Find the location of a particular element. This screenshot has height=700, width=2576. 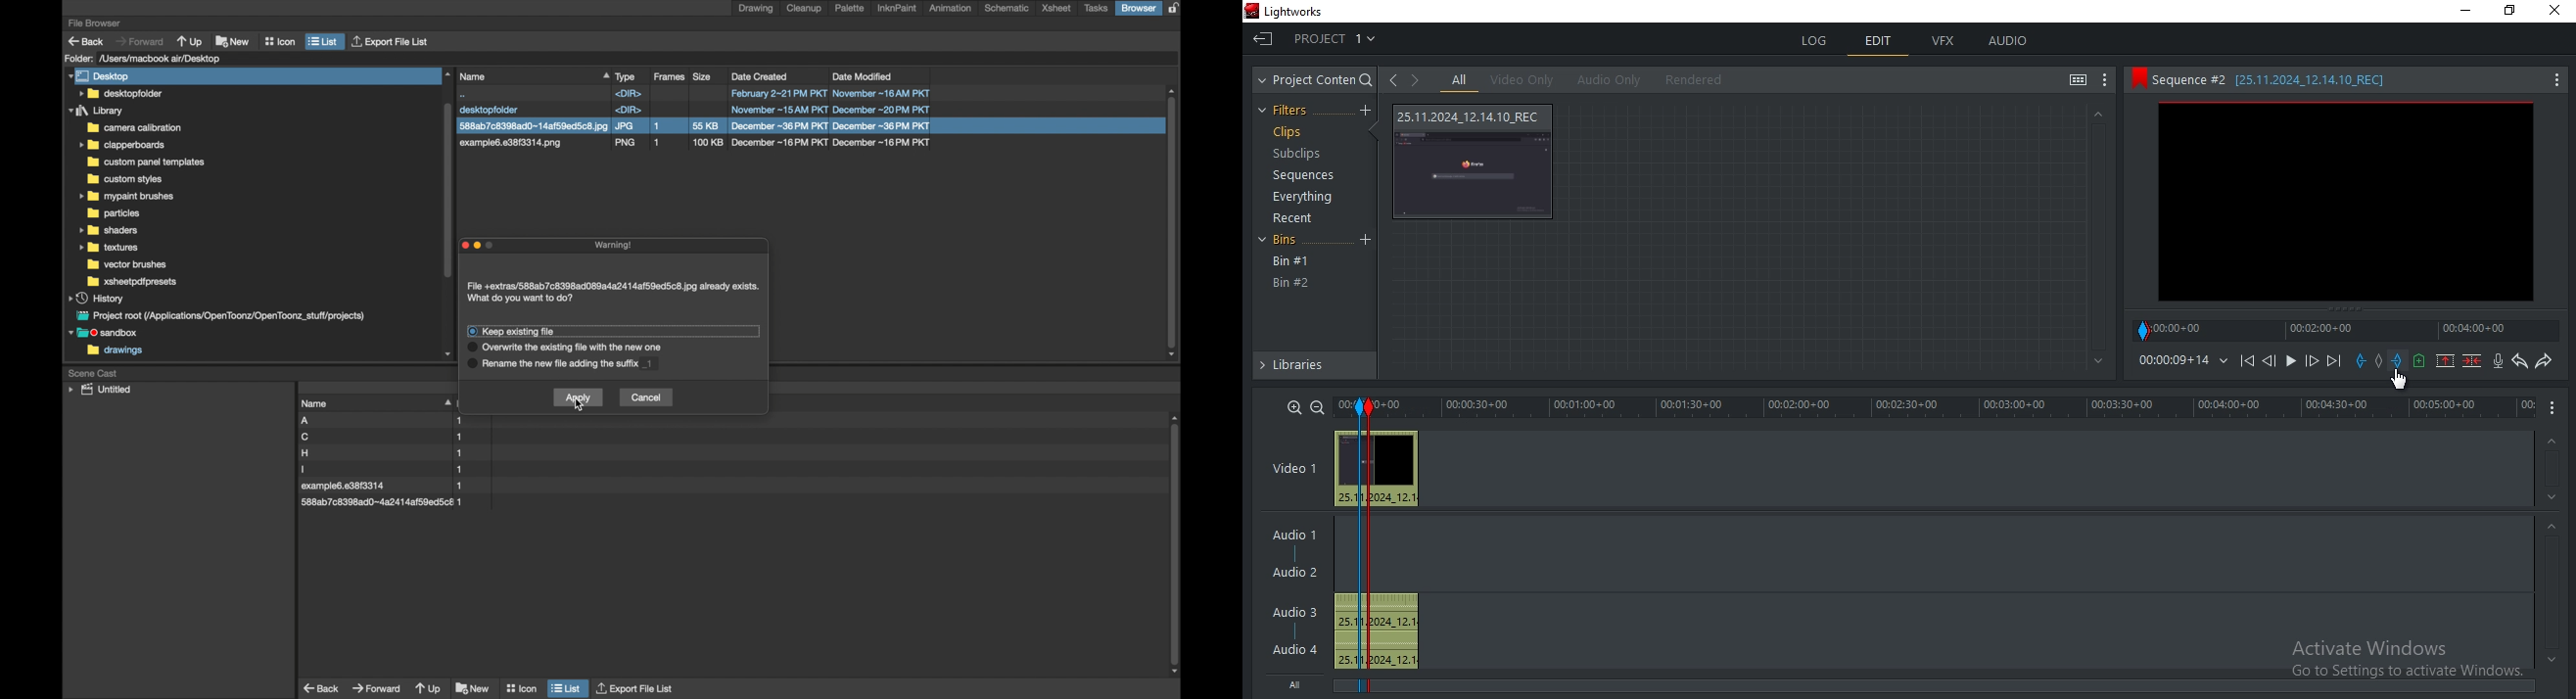

export file list is located at coordinates (636, 687).